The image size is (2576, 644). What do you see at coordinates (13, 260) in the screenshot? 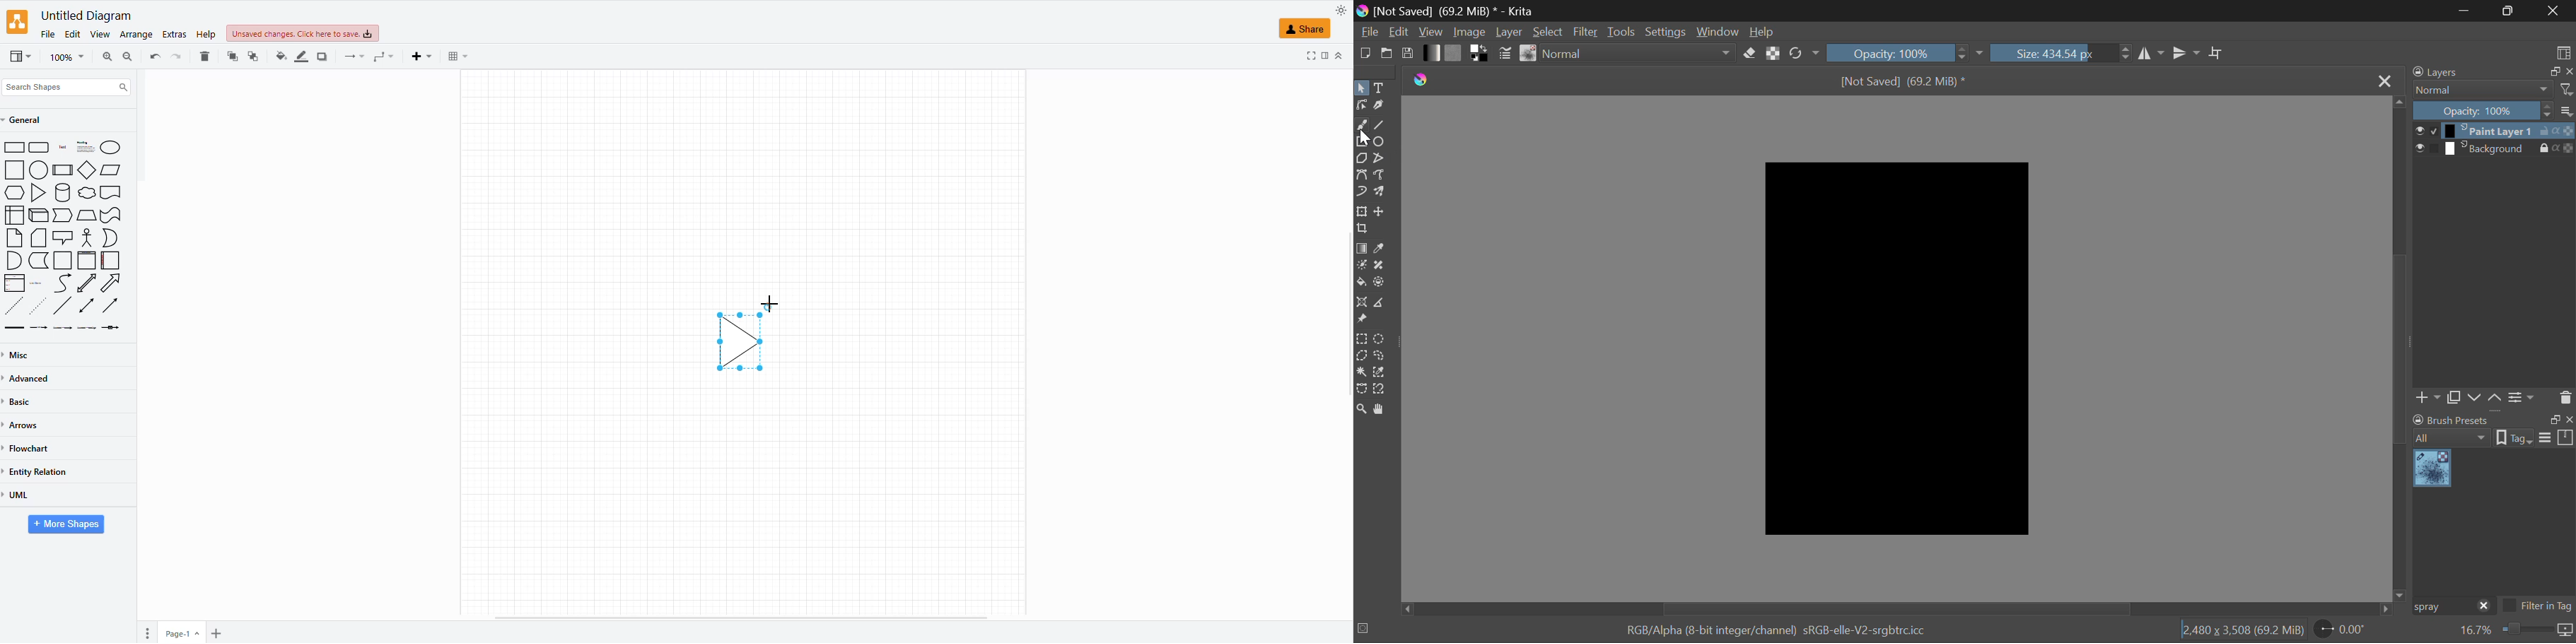
I see `Hemisphere` at bounding box center [13, 260].